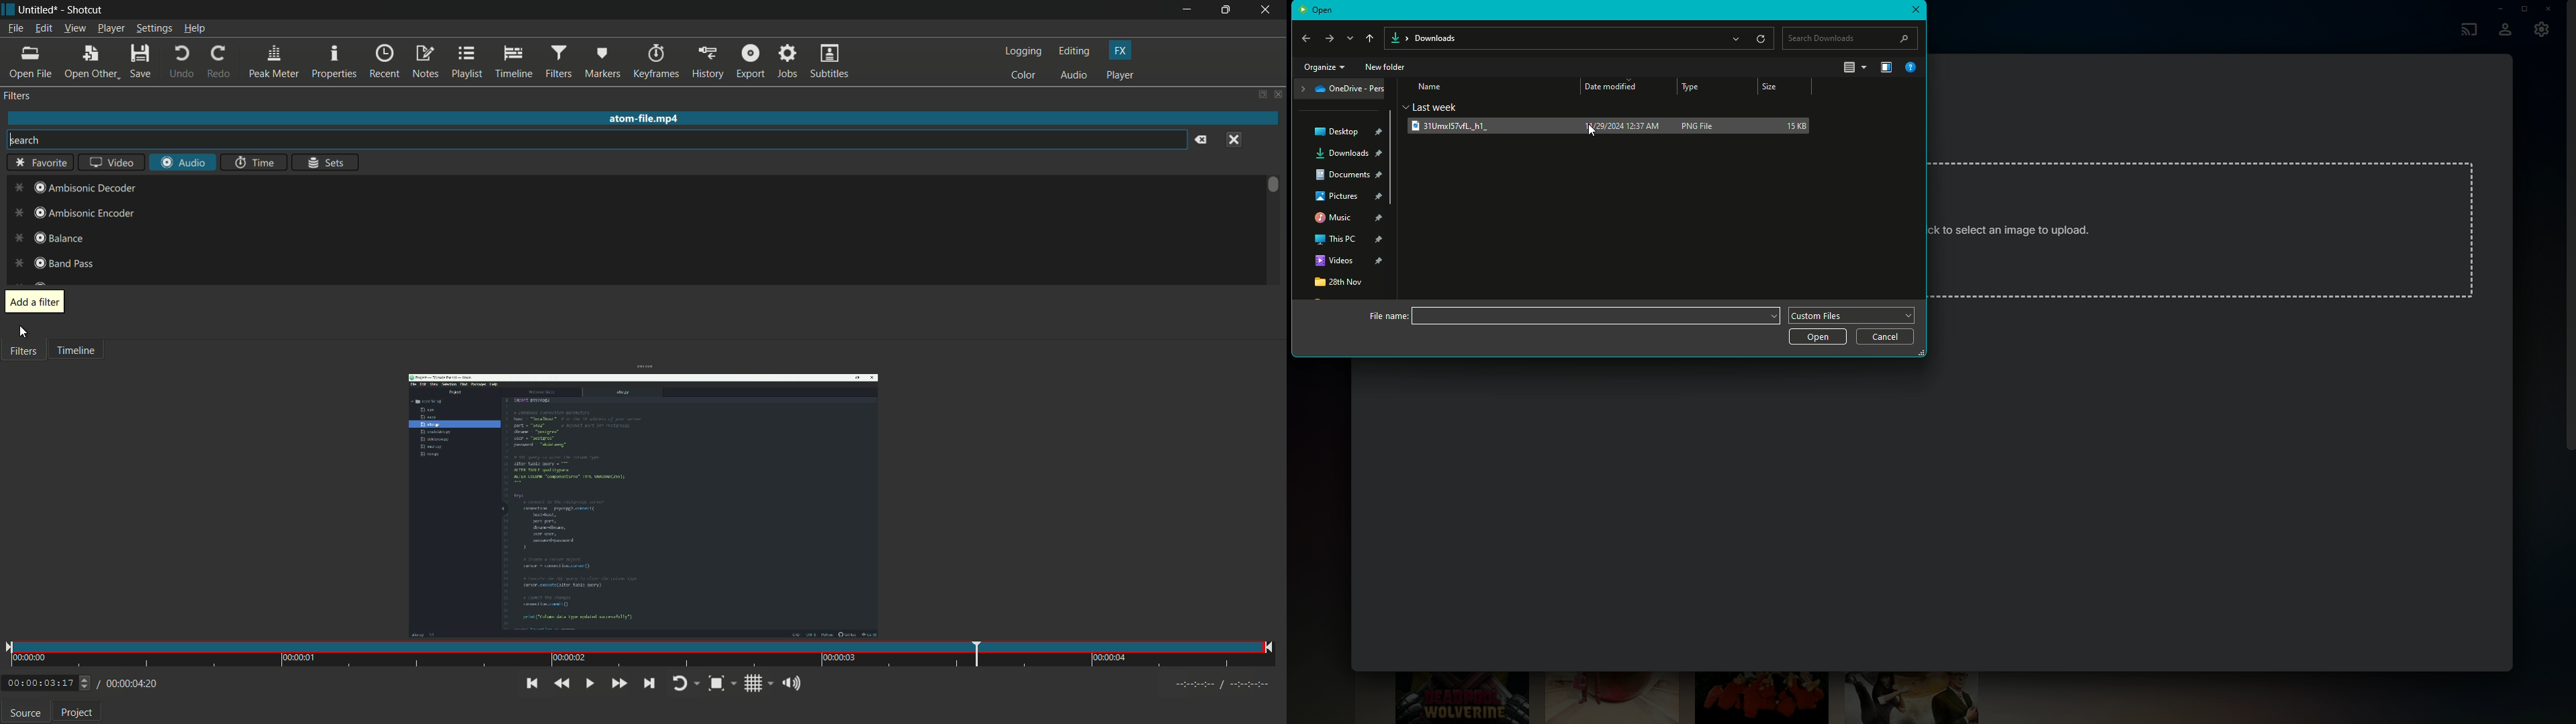 The image size is (2576, 728). Describe the element at coordinates (385, 62) in the screenshot. I see `recent` at that location.